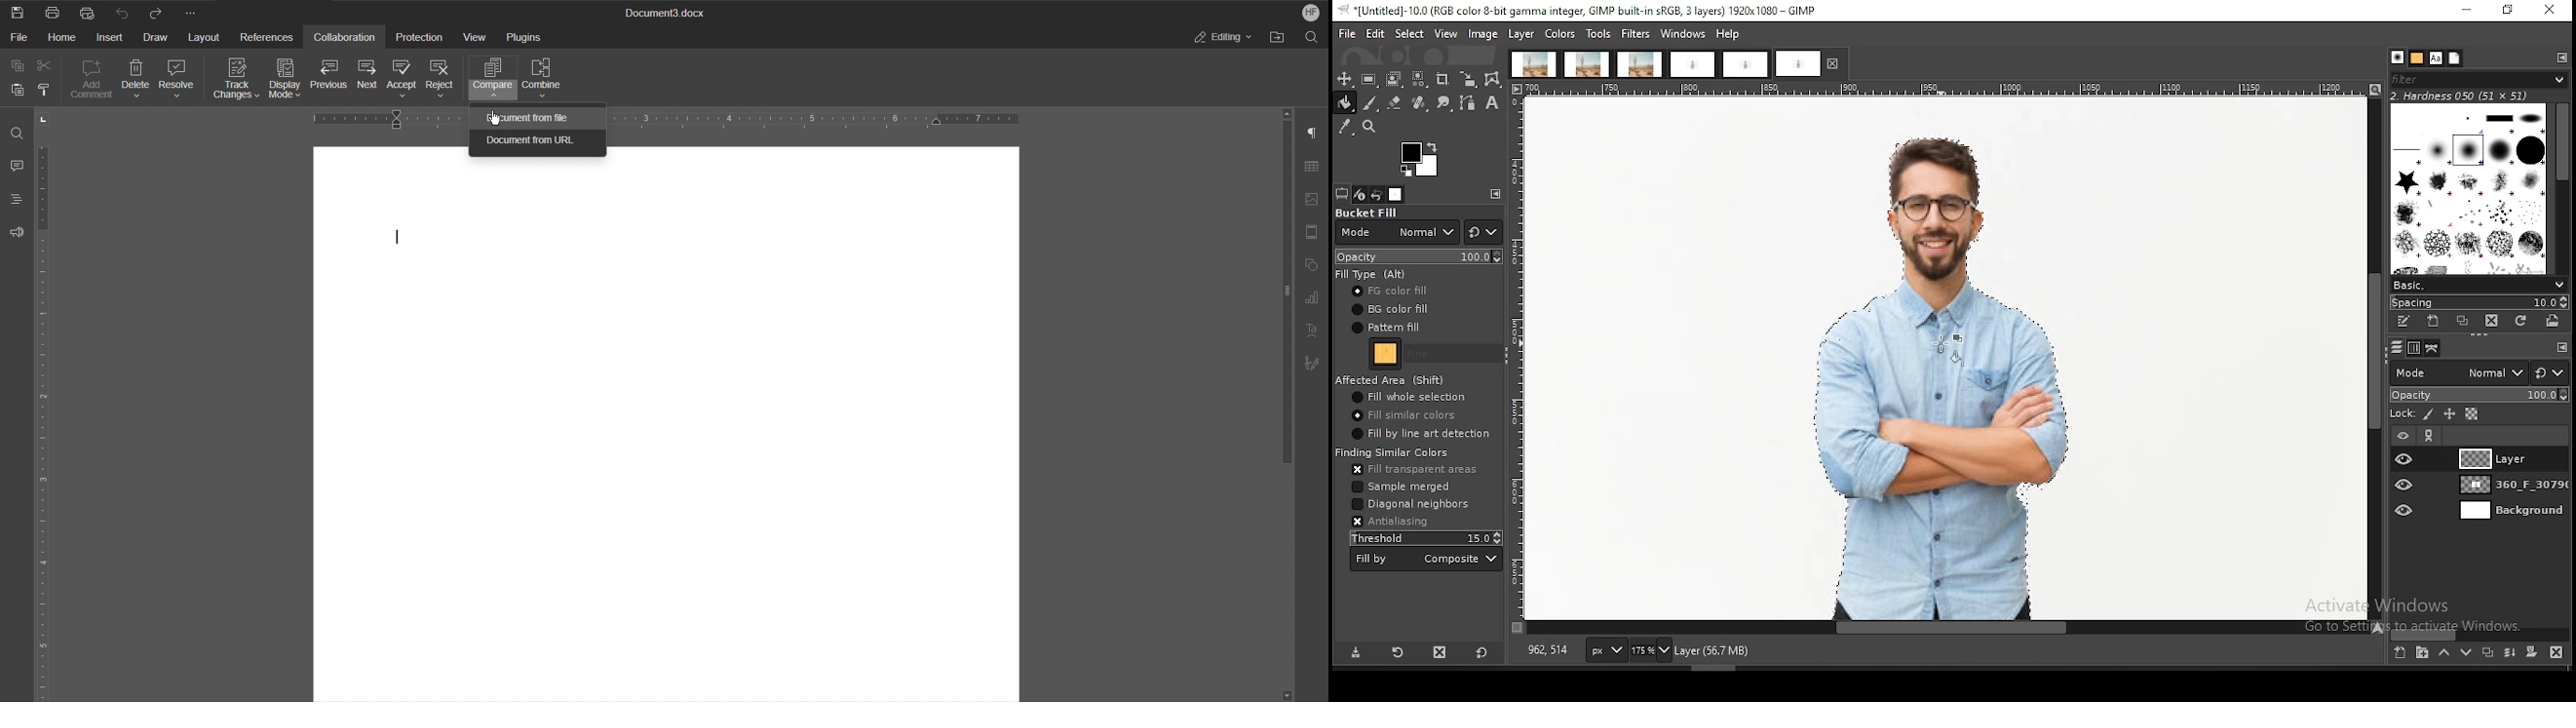  Describe the element at coordinates (1315, 165) in the screenshot. I see `Table Settings` at that location.